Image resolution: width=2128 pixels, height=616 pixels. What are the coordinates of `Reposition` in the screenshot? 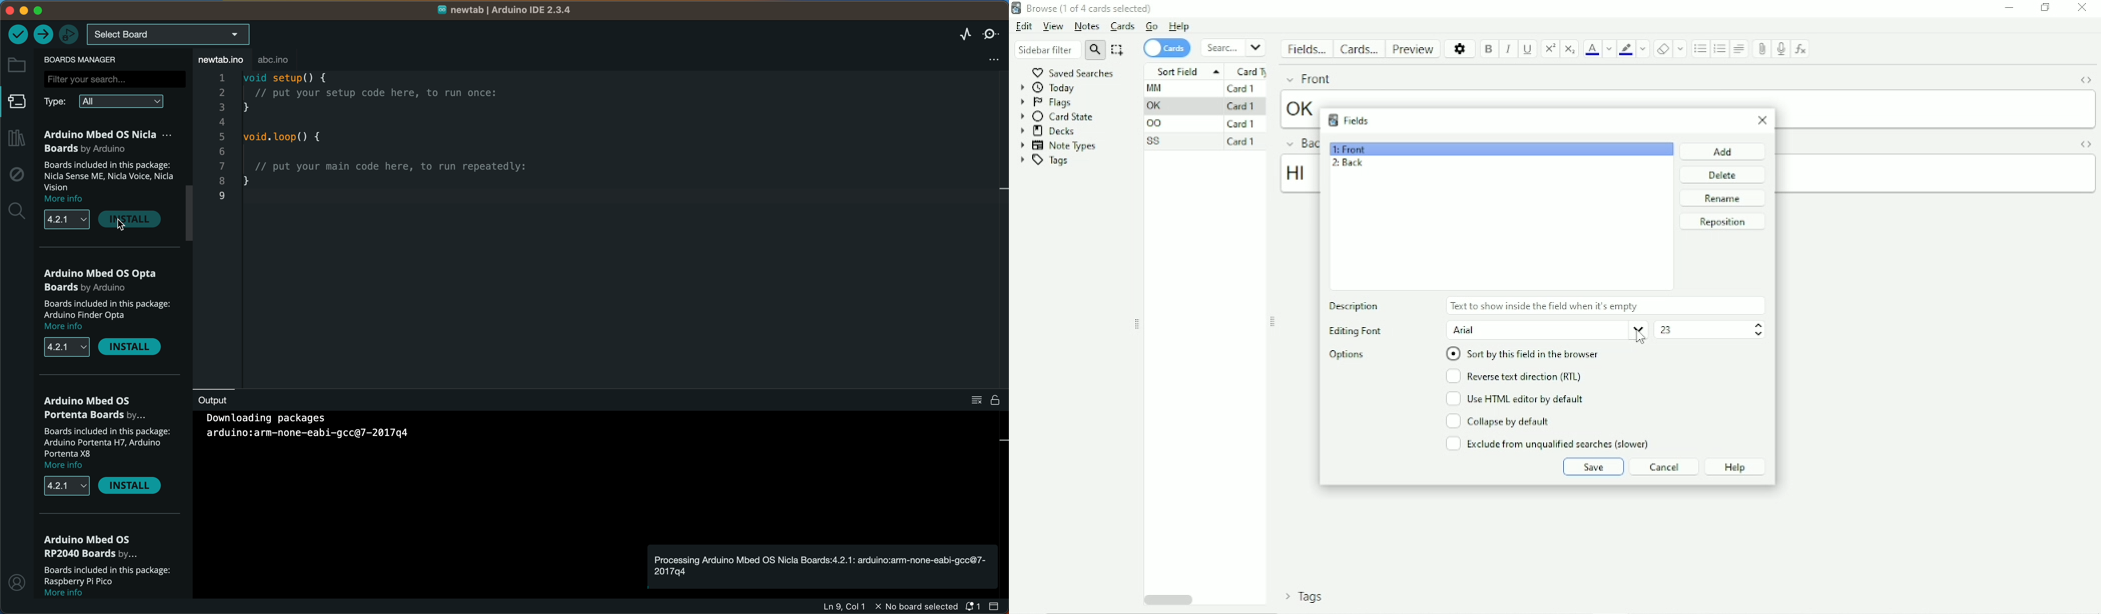 It's located at (1722, 222).